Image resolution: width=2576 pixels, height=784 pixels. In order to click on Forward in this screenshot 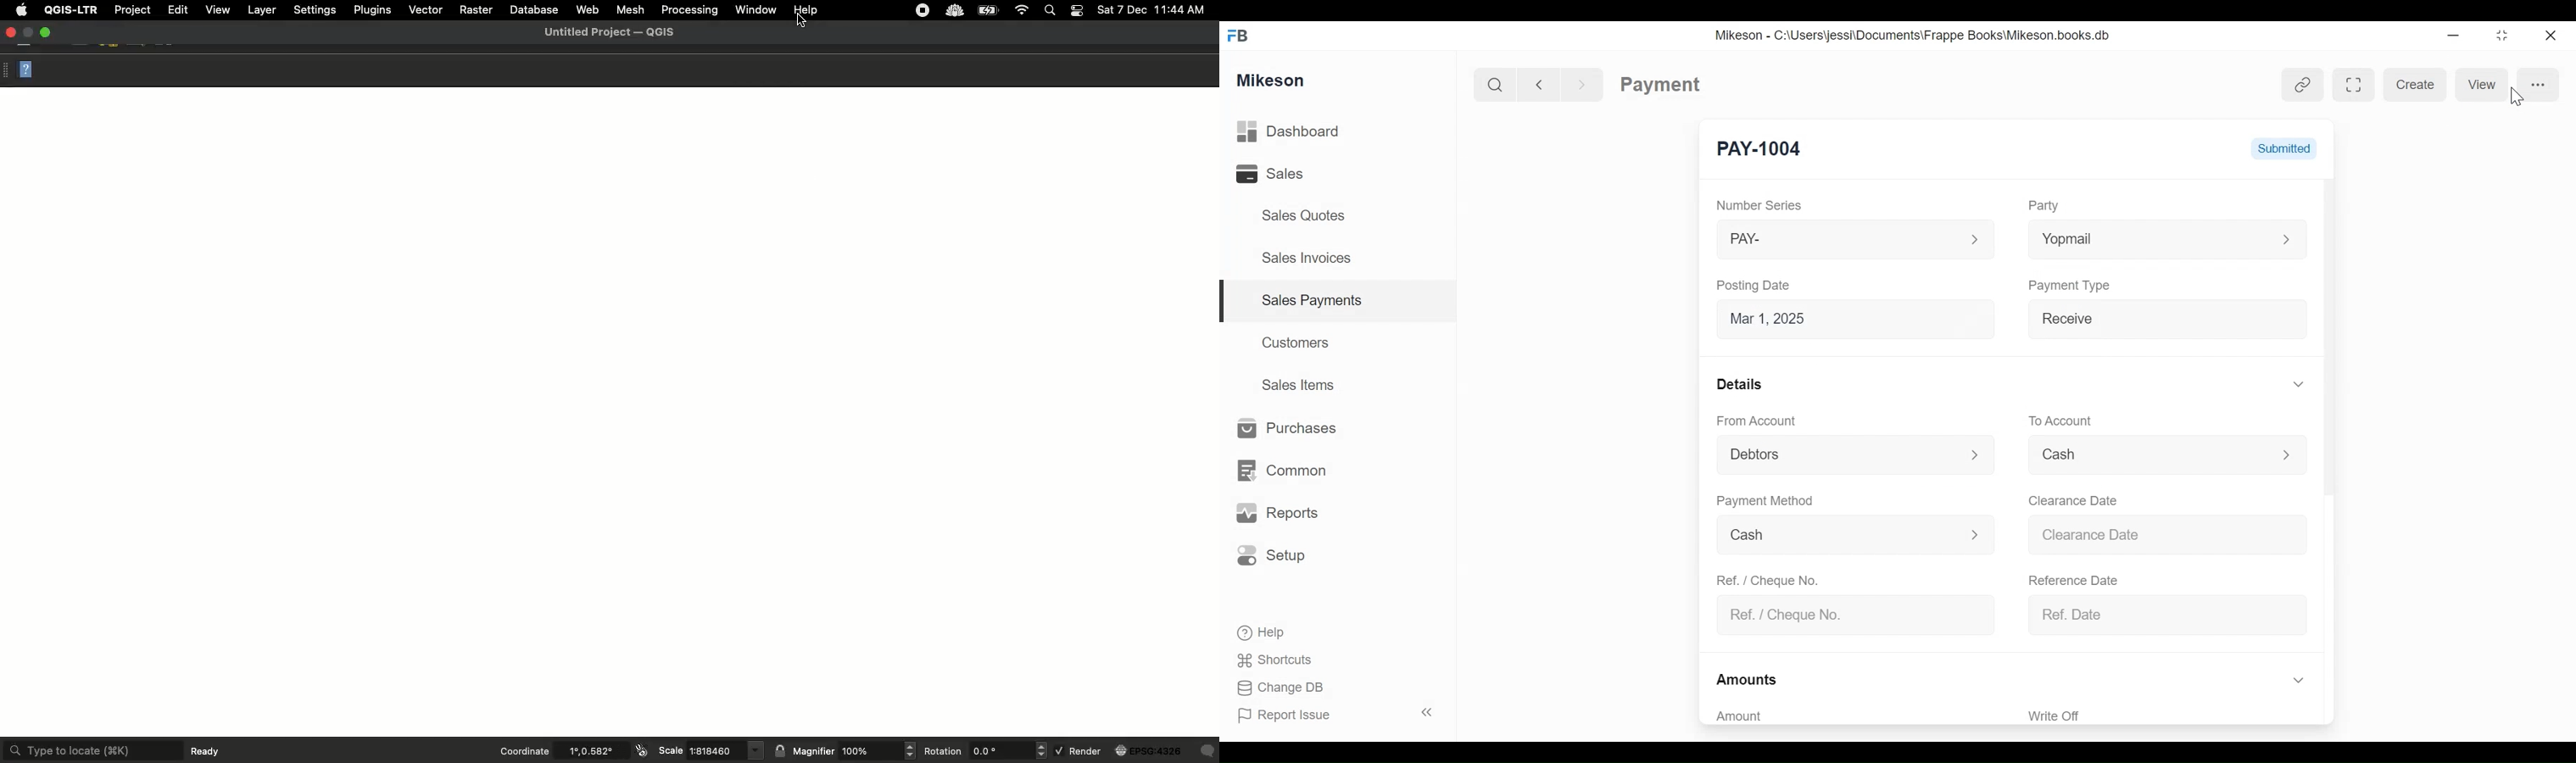, I will do `click(1587, 83)`.